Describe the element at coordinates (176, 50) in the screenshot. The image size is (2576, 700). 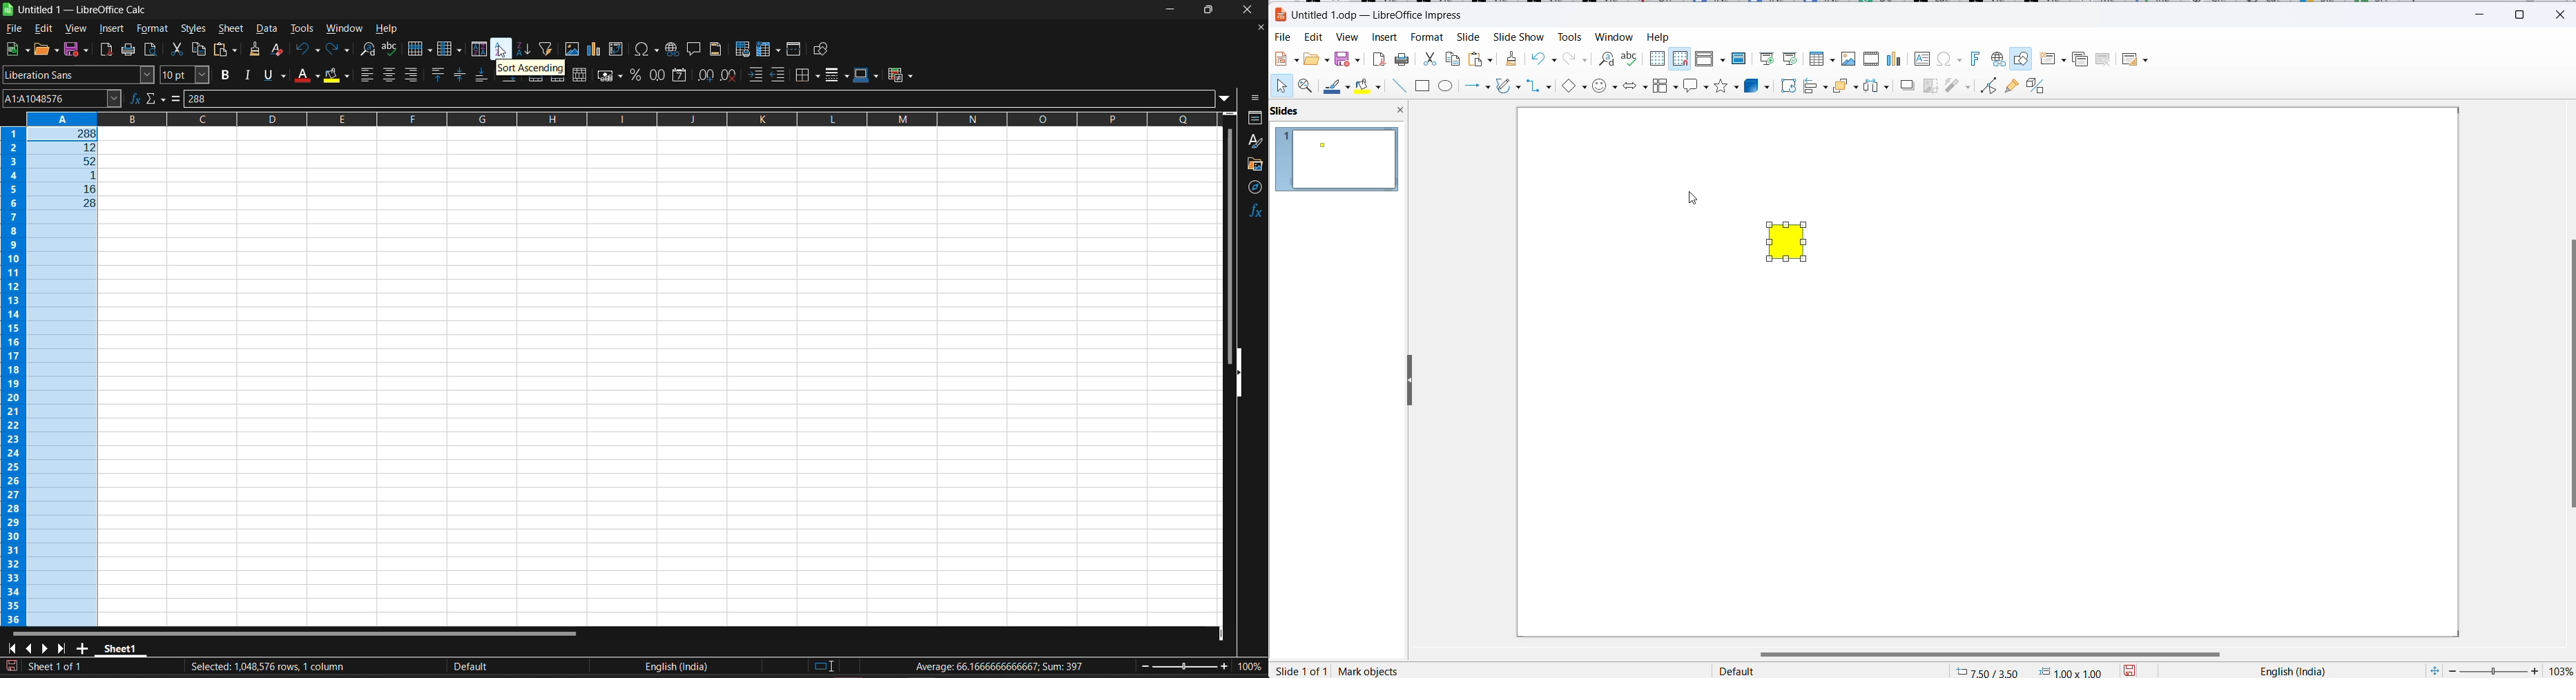
I see `cut` at that location.